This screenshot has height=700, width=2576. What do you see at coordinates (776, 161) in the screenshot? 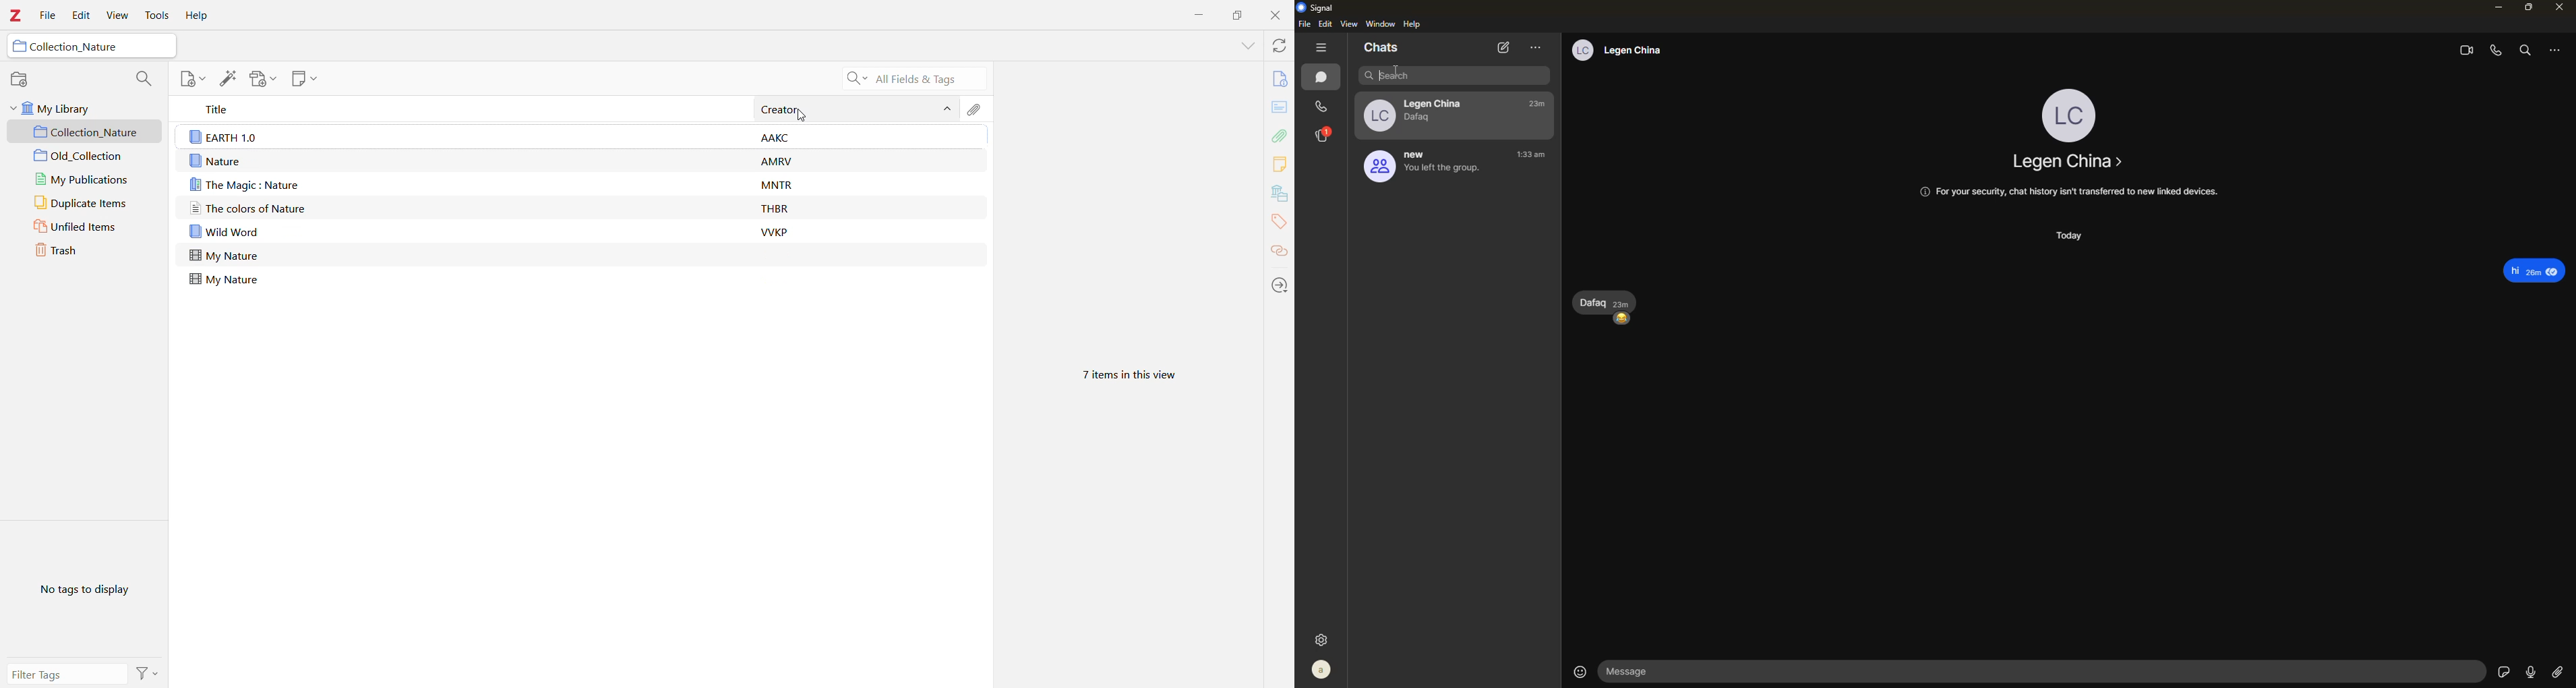
I see `Creator information` at bounding box center [776, 161].